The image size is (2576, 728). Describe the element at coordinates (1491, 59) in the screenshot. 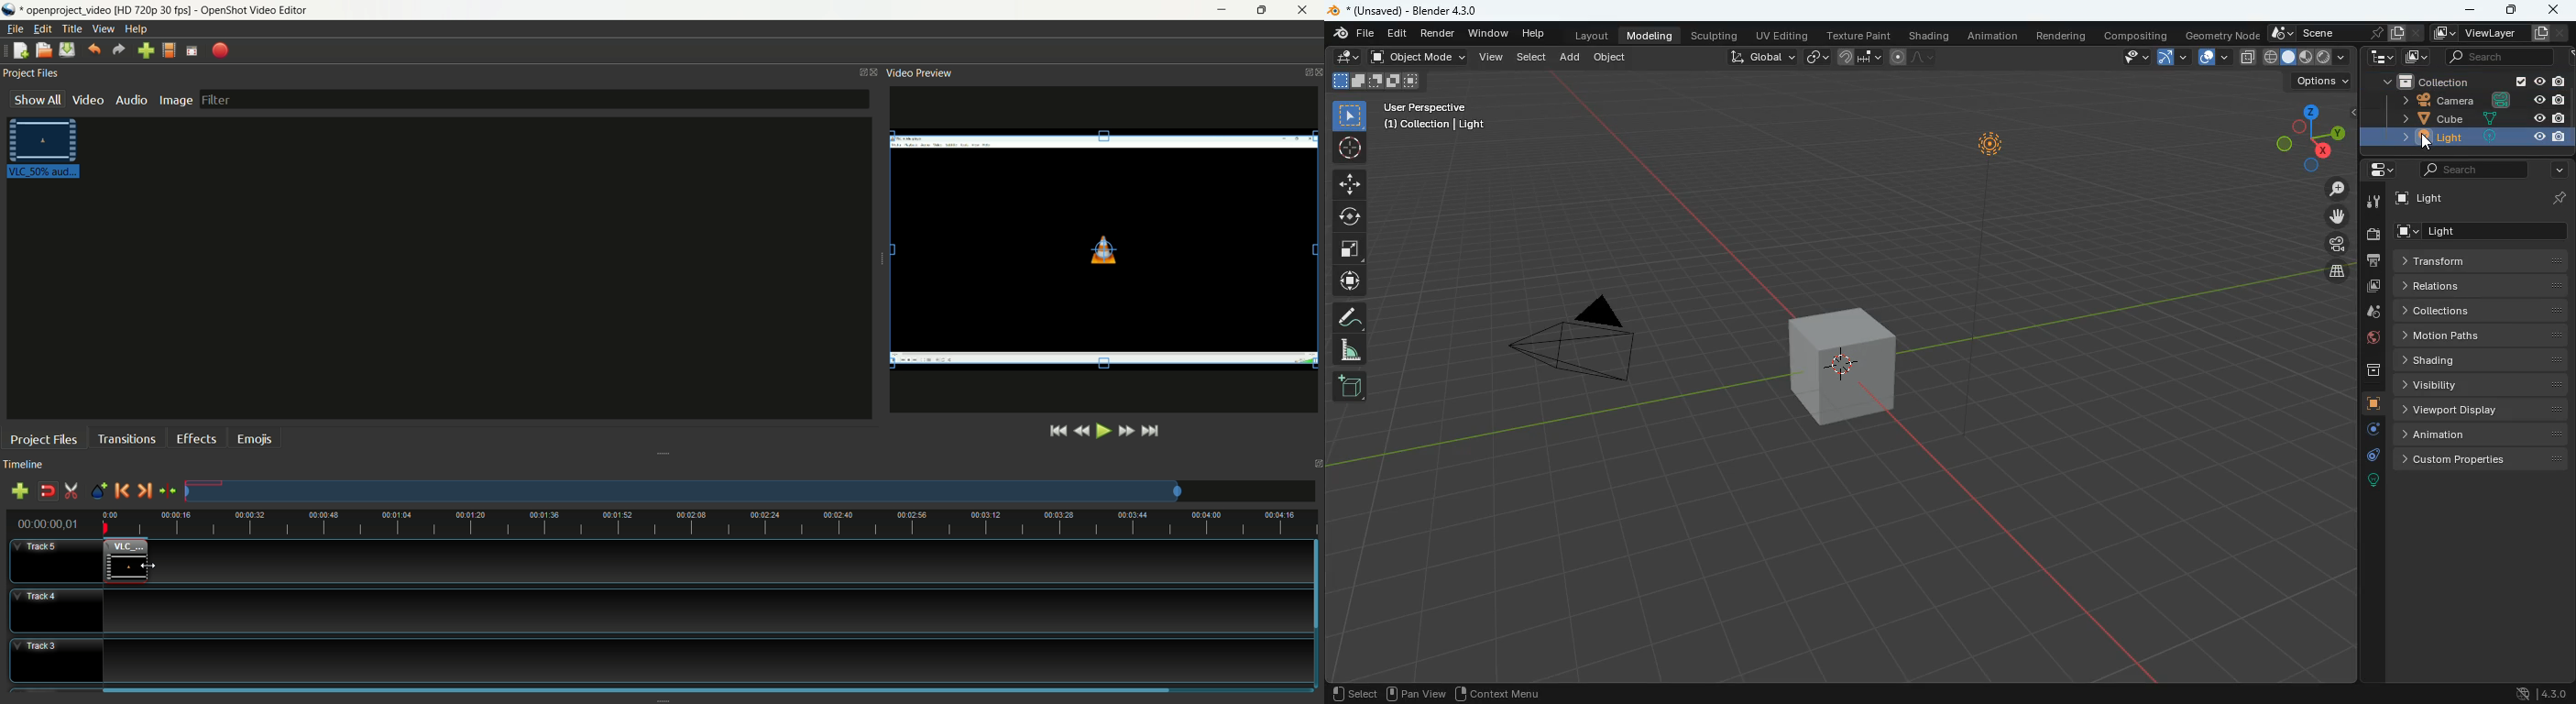

I see `view` at that location.